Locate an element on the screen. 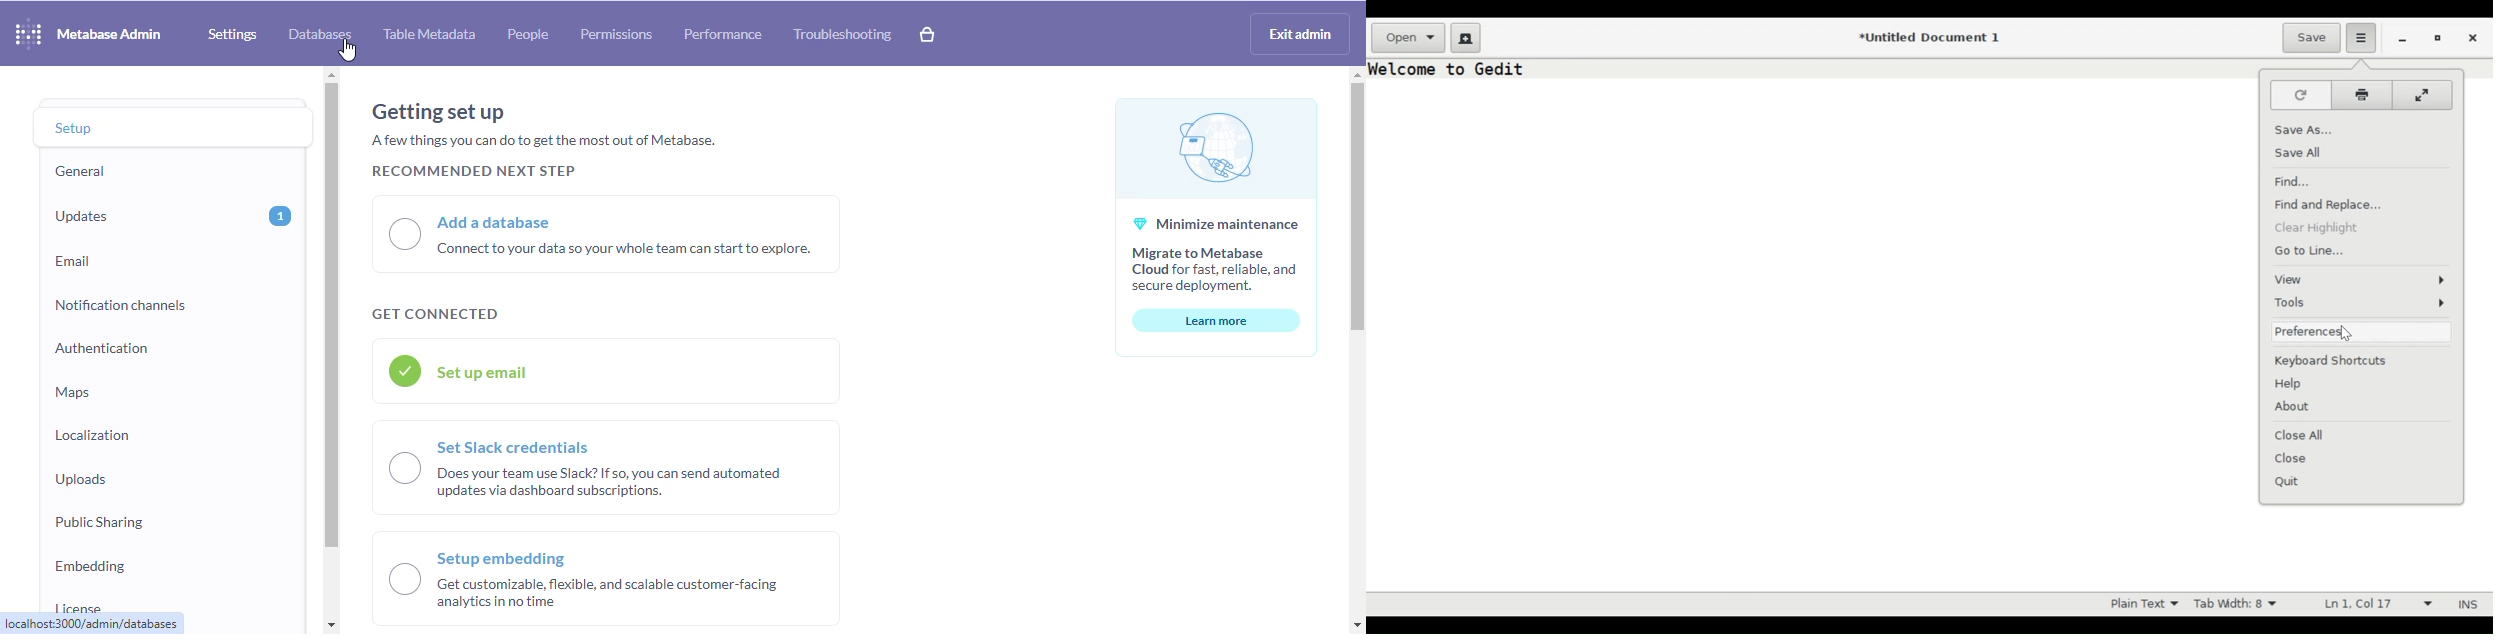  Close is located at coordinates (2294, 458).